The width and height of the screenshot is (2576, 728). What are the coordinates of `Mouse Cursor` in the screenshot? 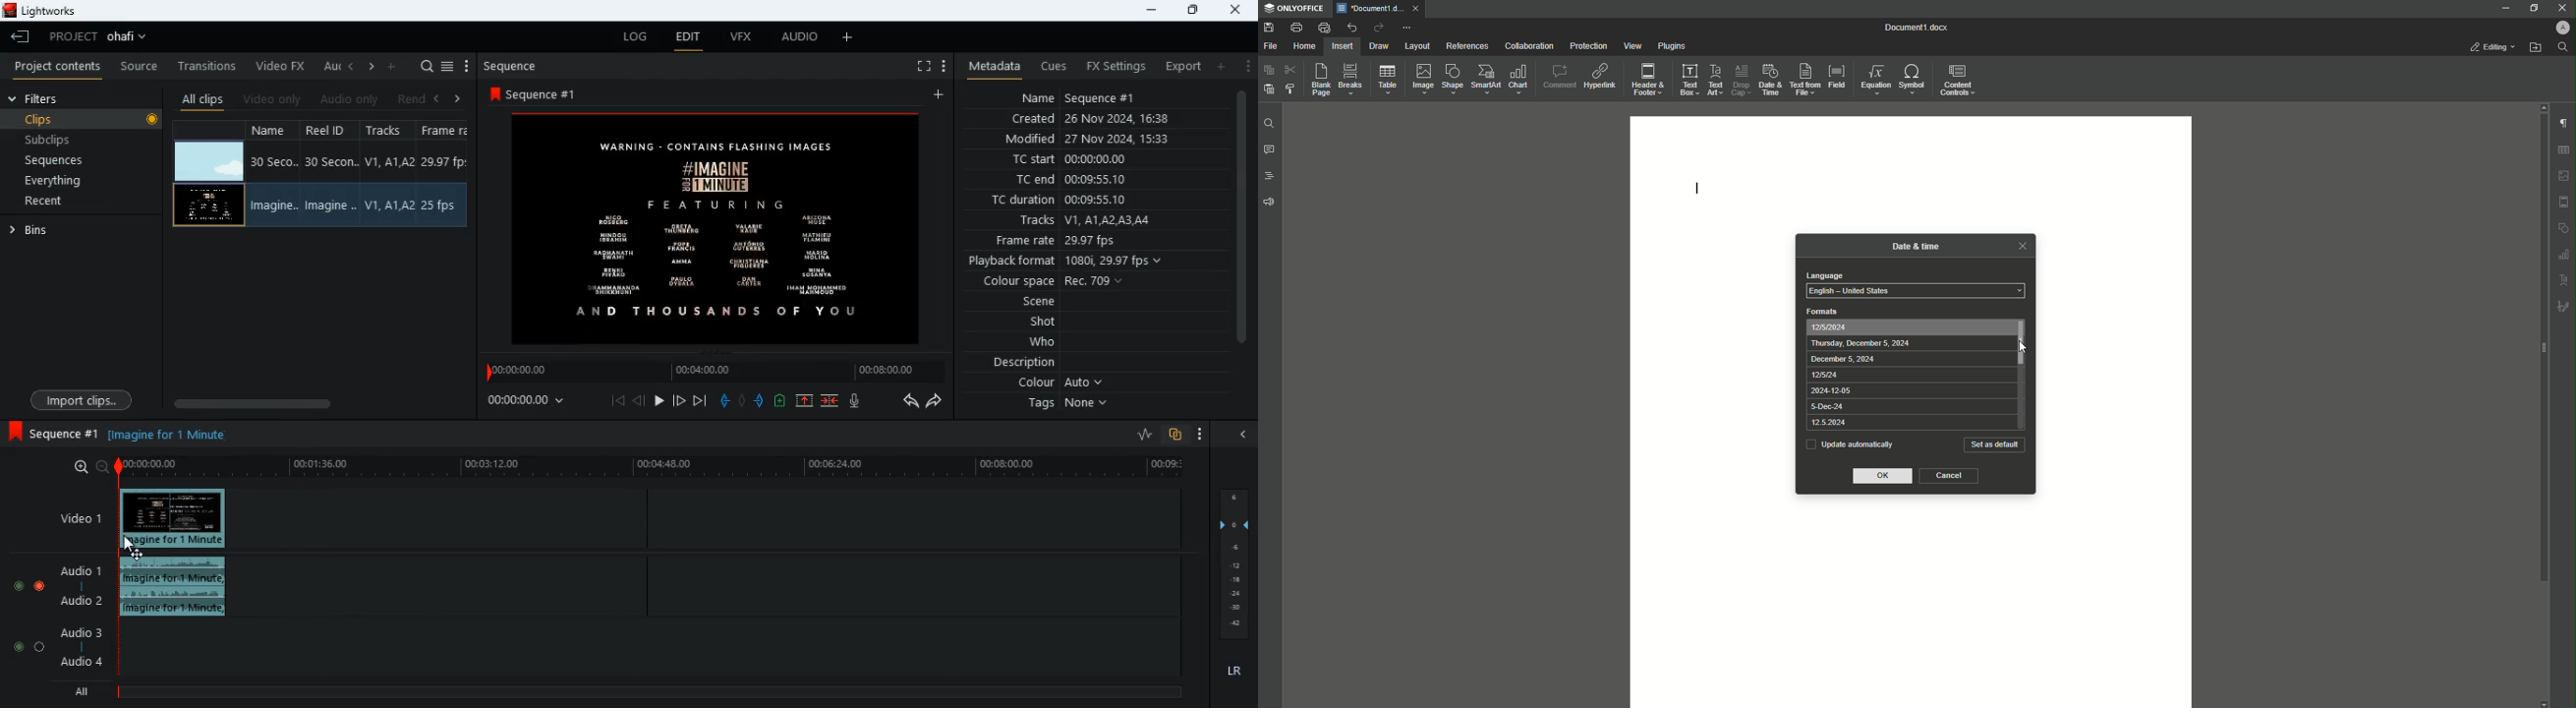 It's located at (130, 547).